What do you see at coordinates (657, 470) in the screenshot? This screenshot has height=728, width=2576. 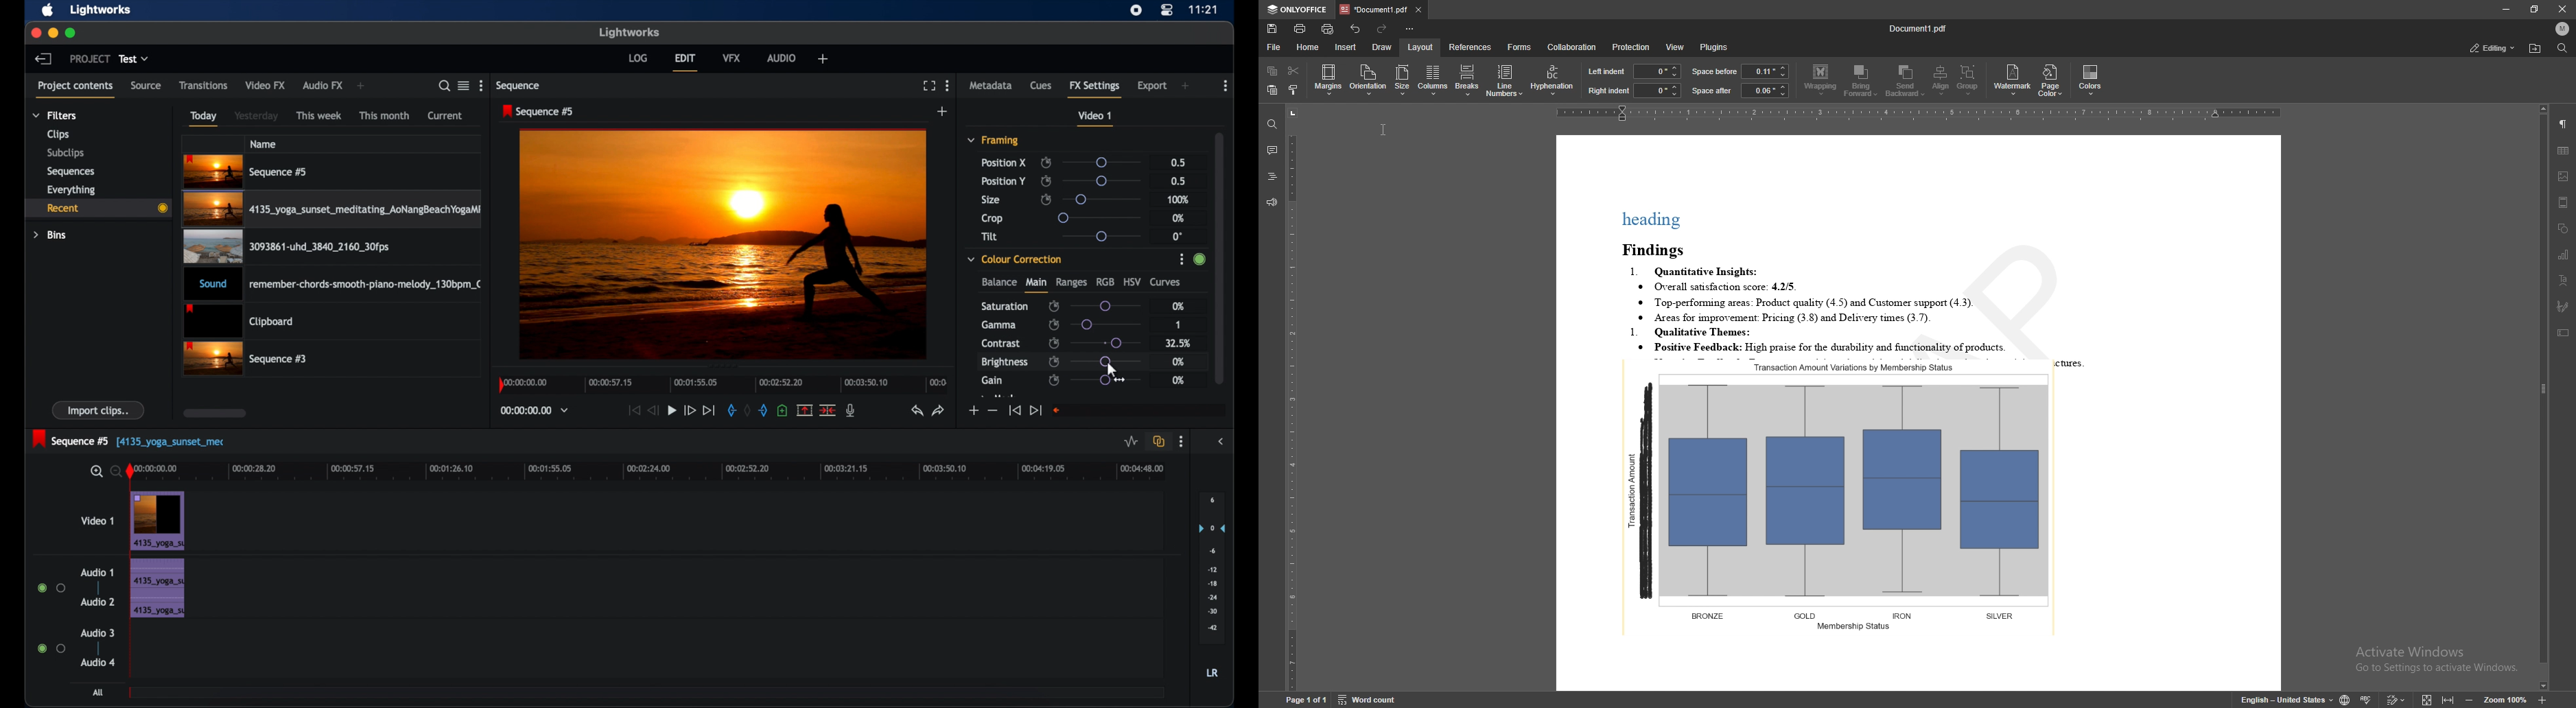 I see `timeline scale` at bounding box center [657, 470].